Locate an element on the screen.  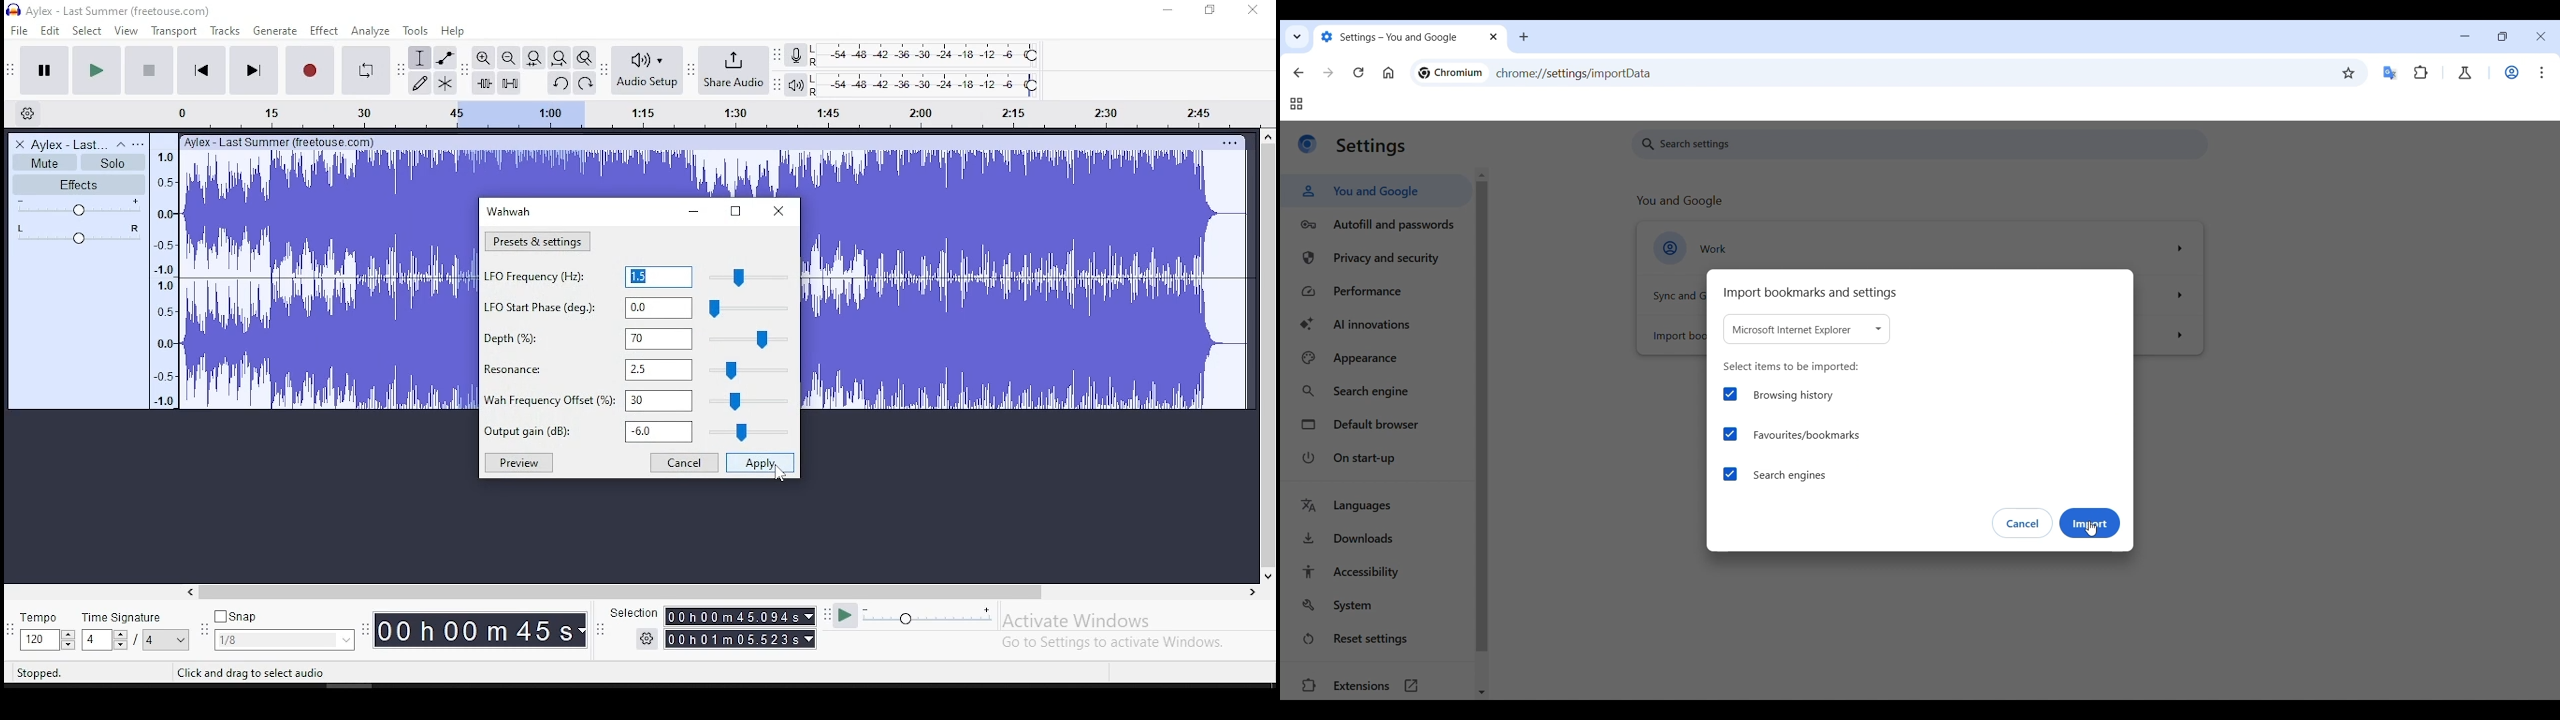
time signature is located at coordinates (136, 633).